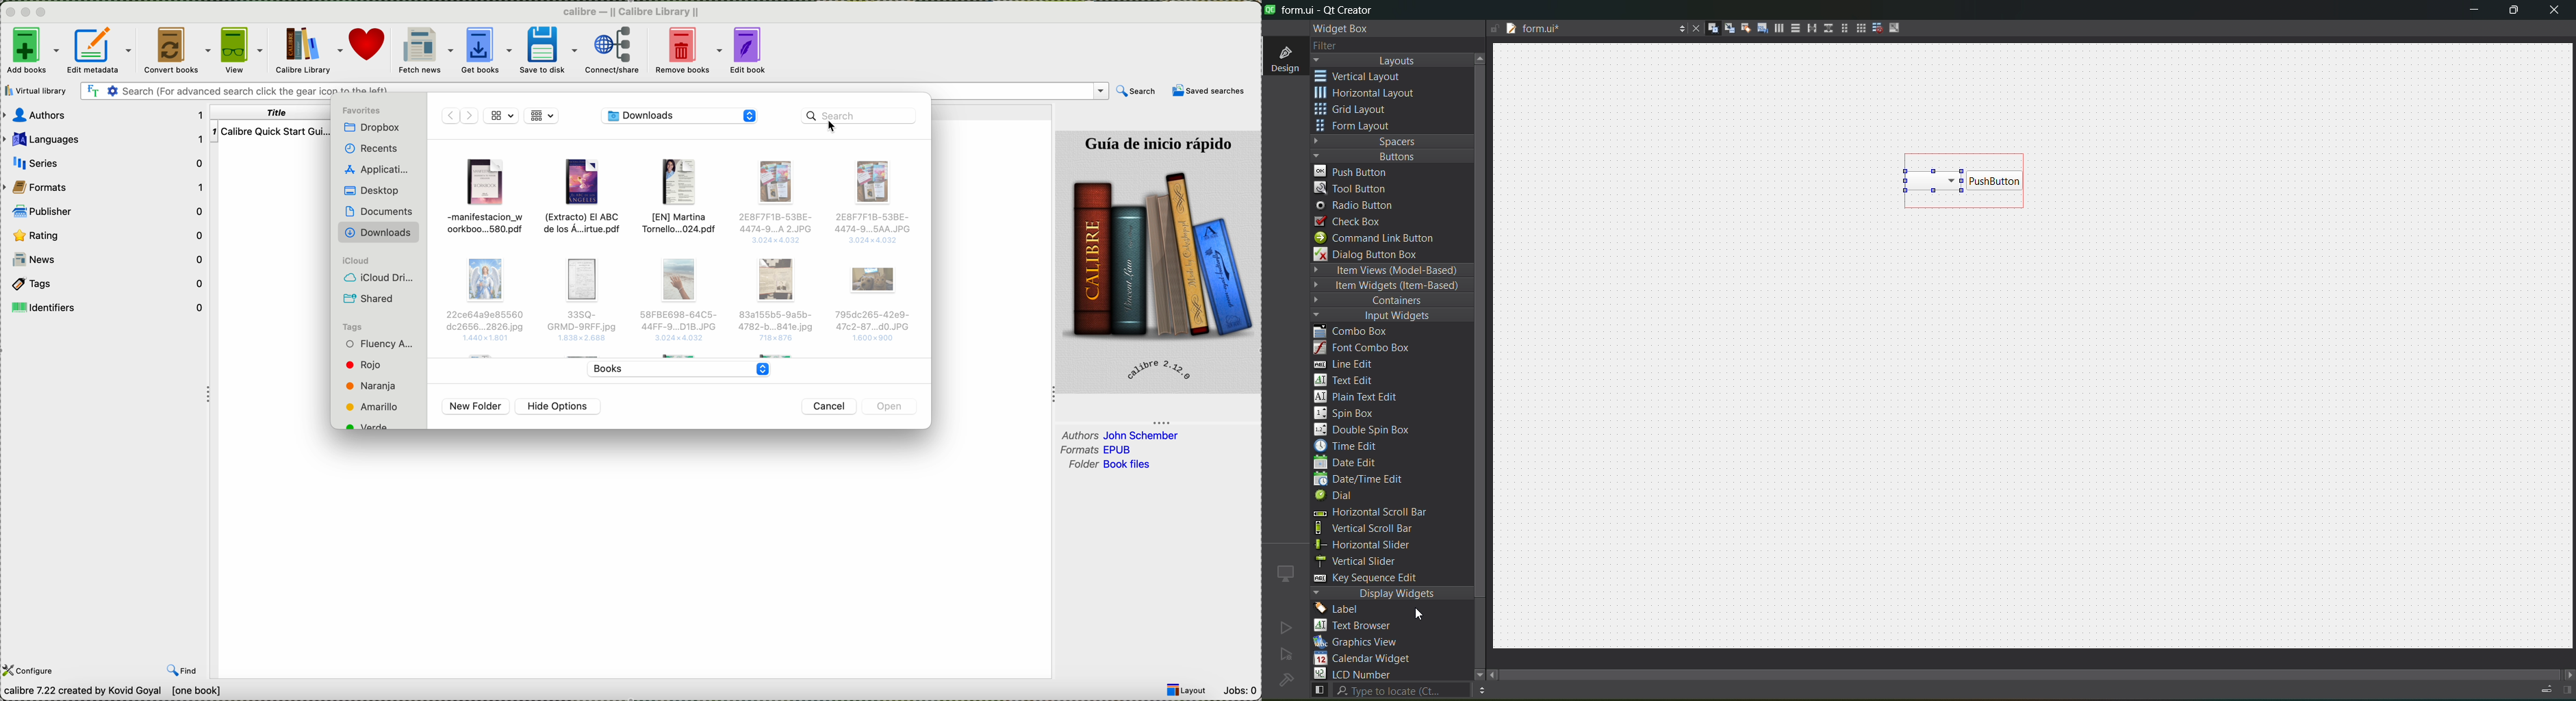 Image resolution: width=2576 pixels, height=728 pixels. Describe the element at coordinates (833, 130) in the screenshot. I see `cursor` at that location.